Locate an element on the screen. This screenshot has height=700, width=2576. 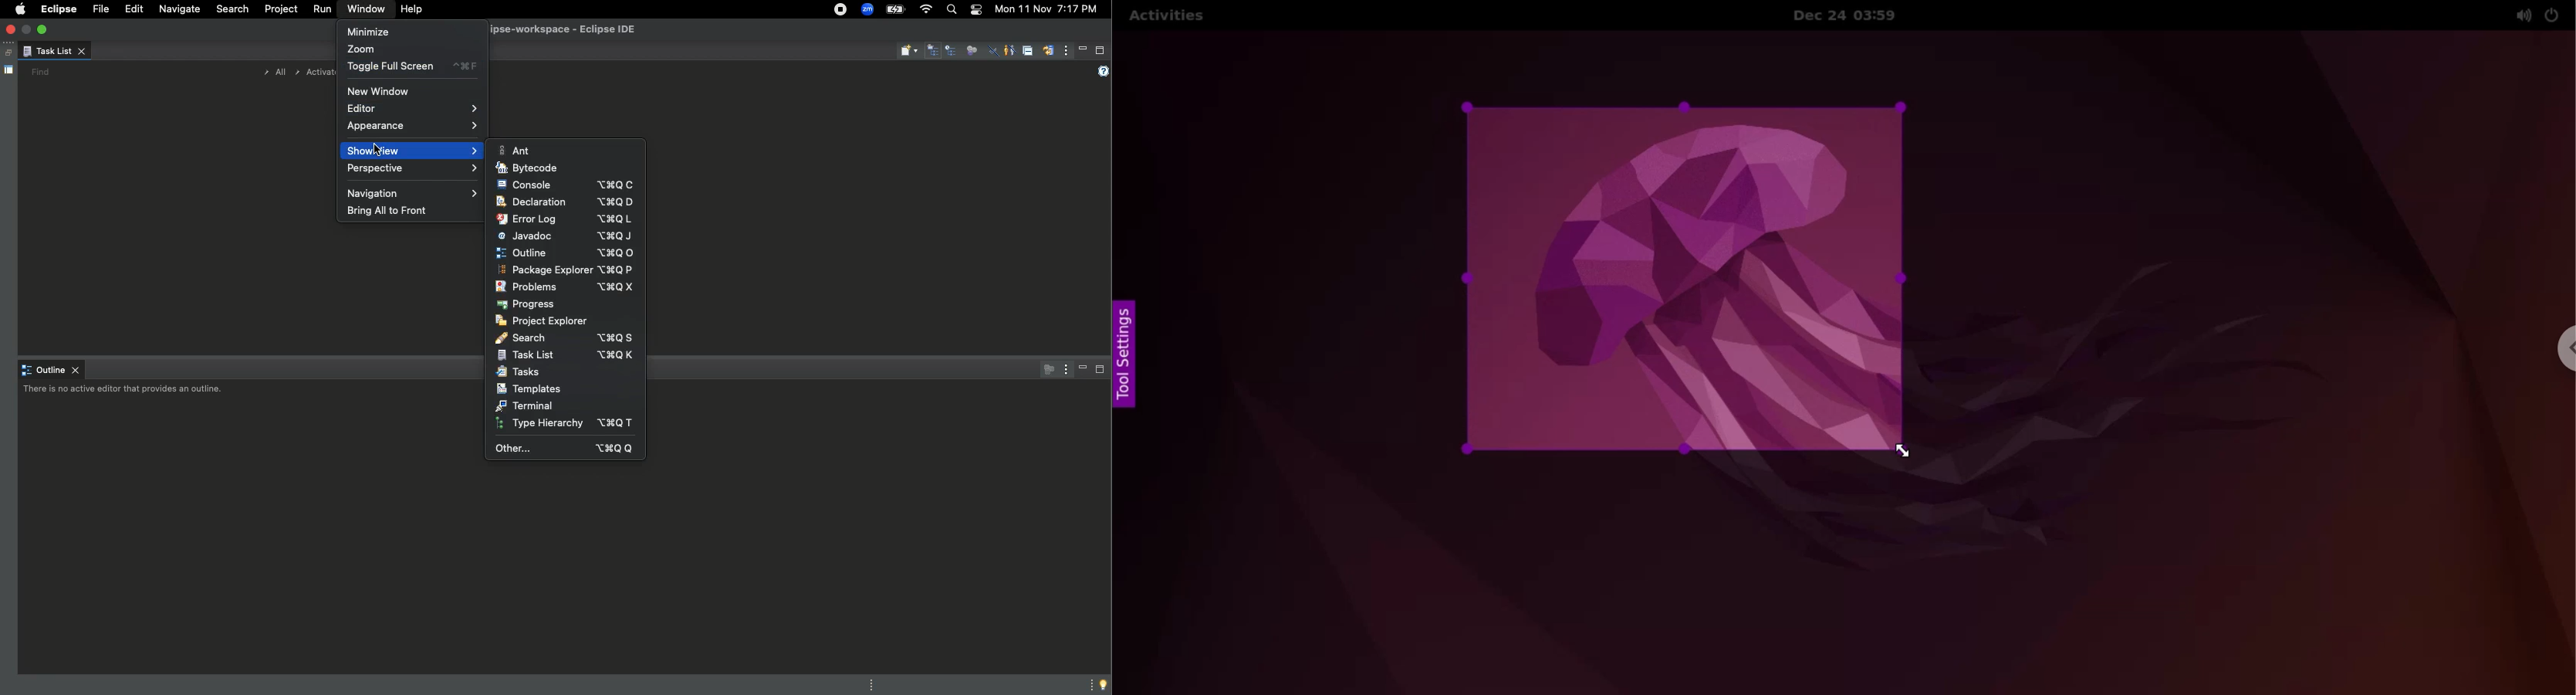
Find is located at coordinates (40, 72).